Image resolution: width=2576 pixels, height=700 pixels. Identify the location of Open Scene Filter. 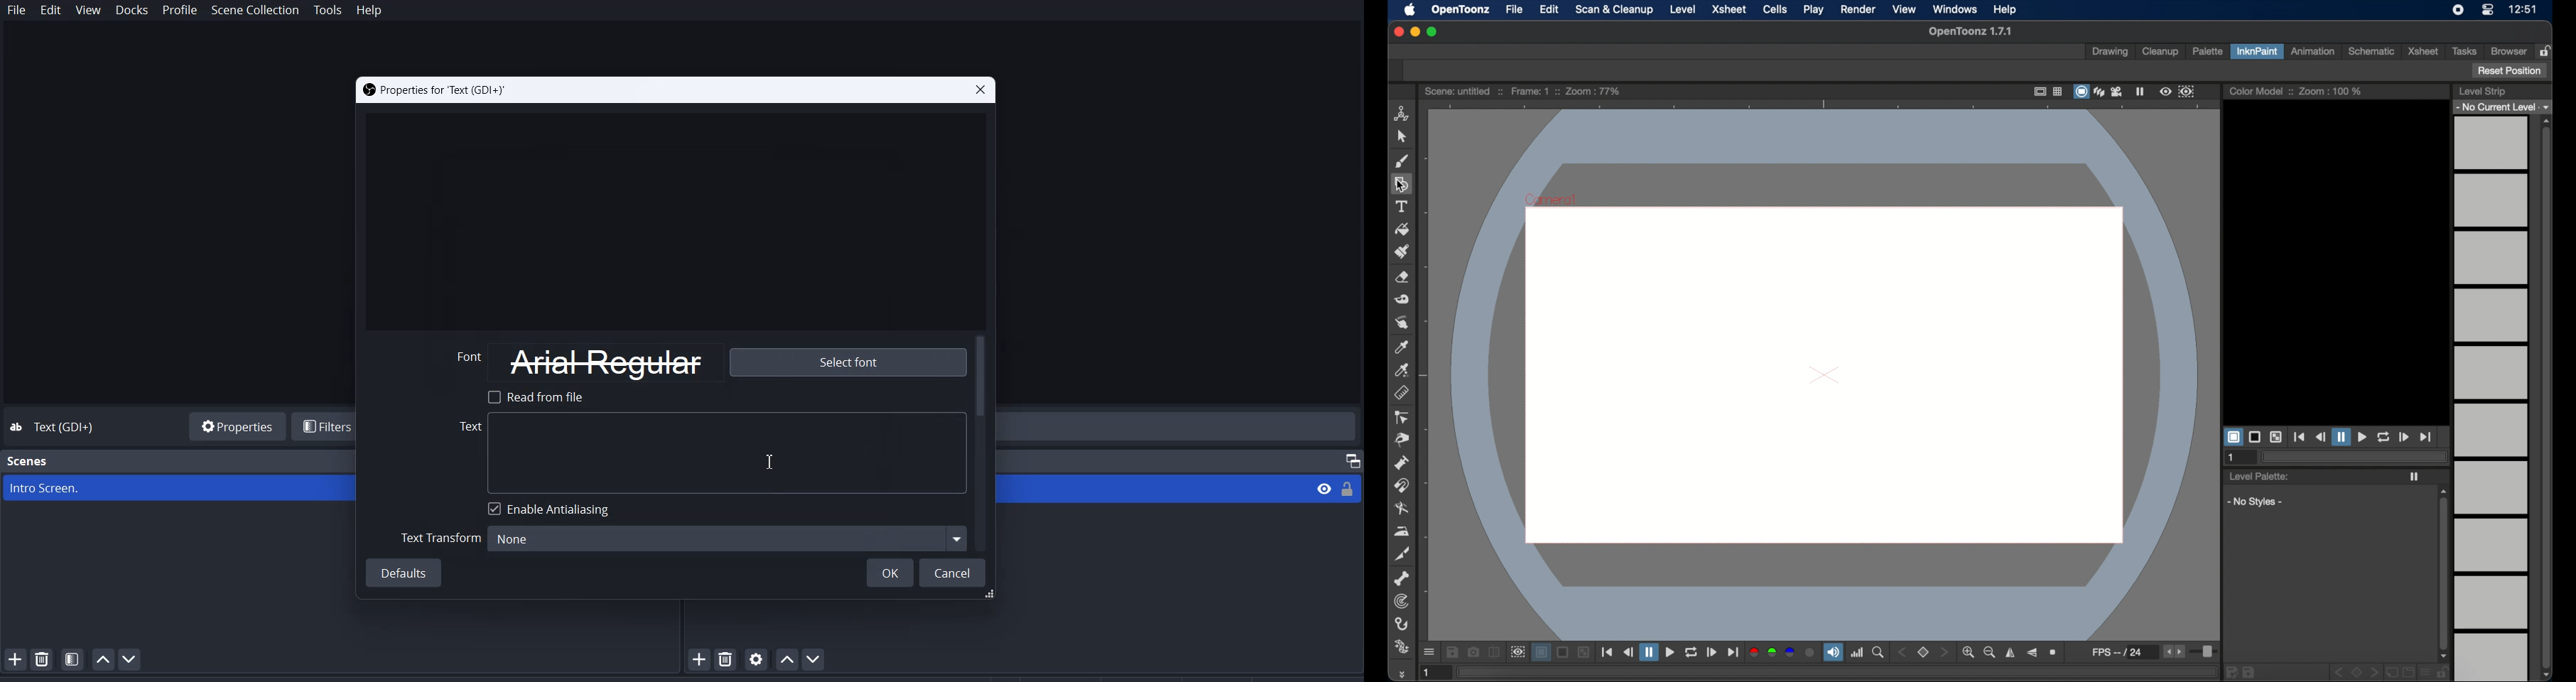
(72, 659).